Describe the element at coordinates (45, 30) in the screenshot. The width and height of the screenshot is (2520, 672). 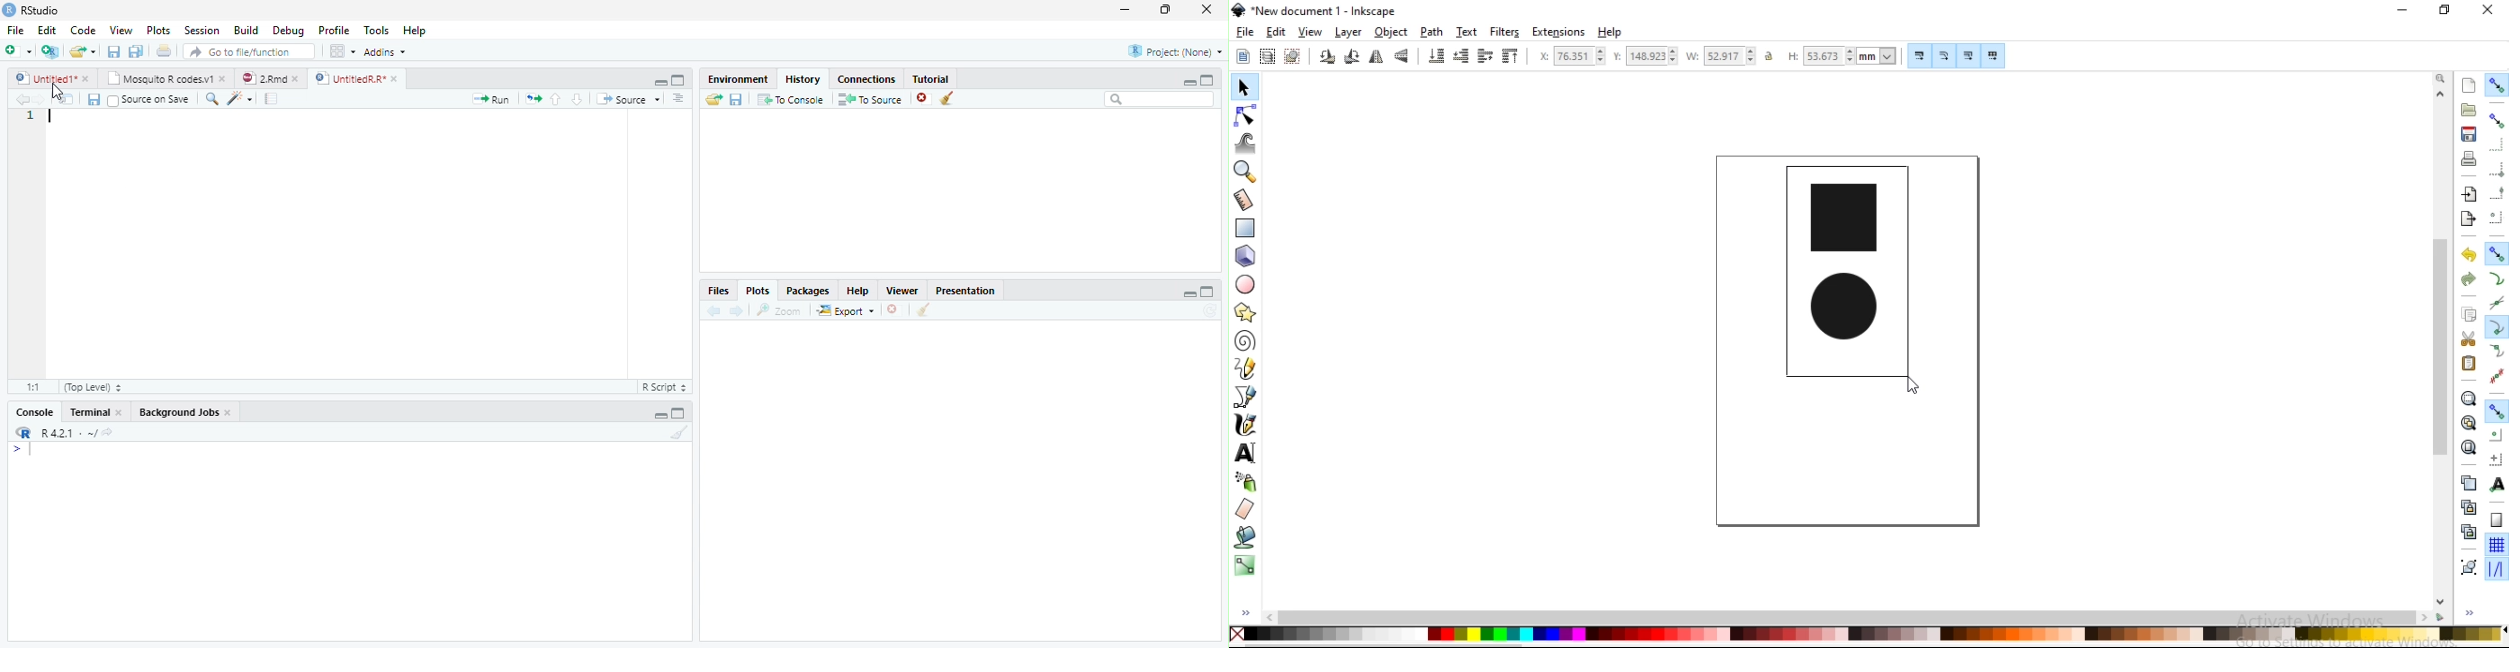
I see `Edit` at that location.